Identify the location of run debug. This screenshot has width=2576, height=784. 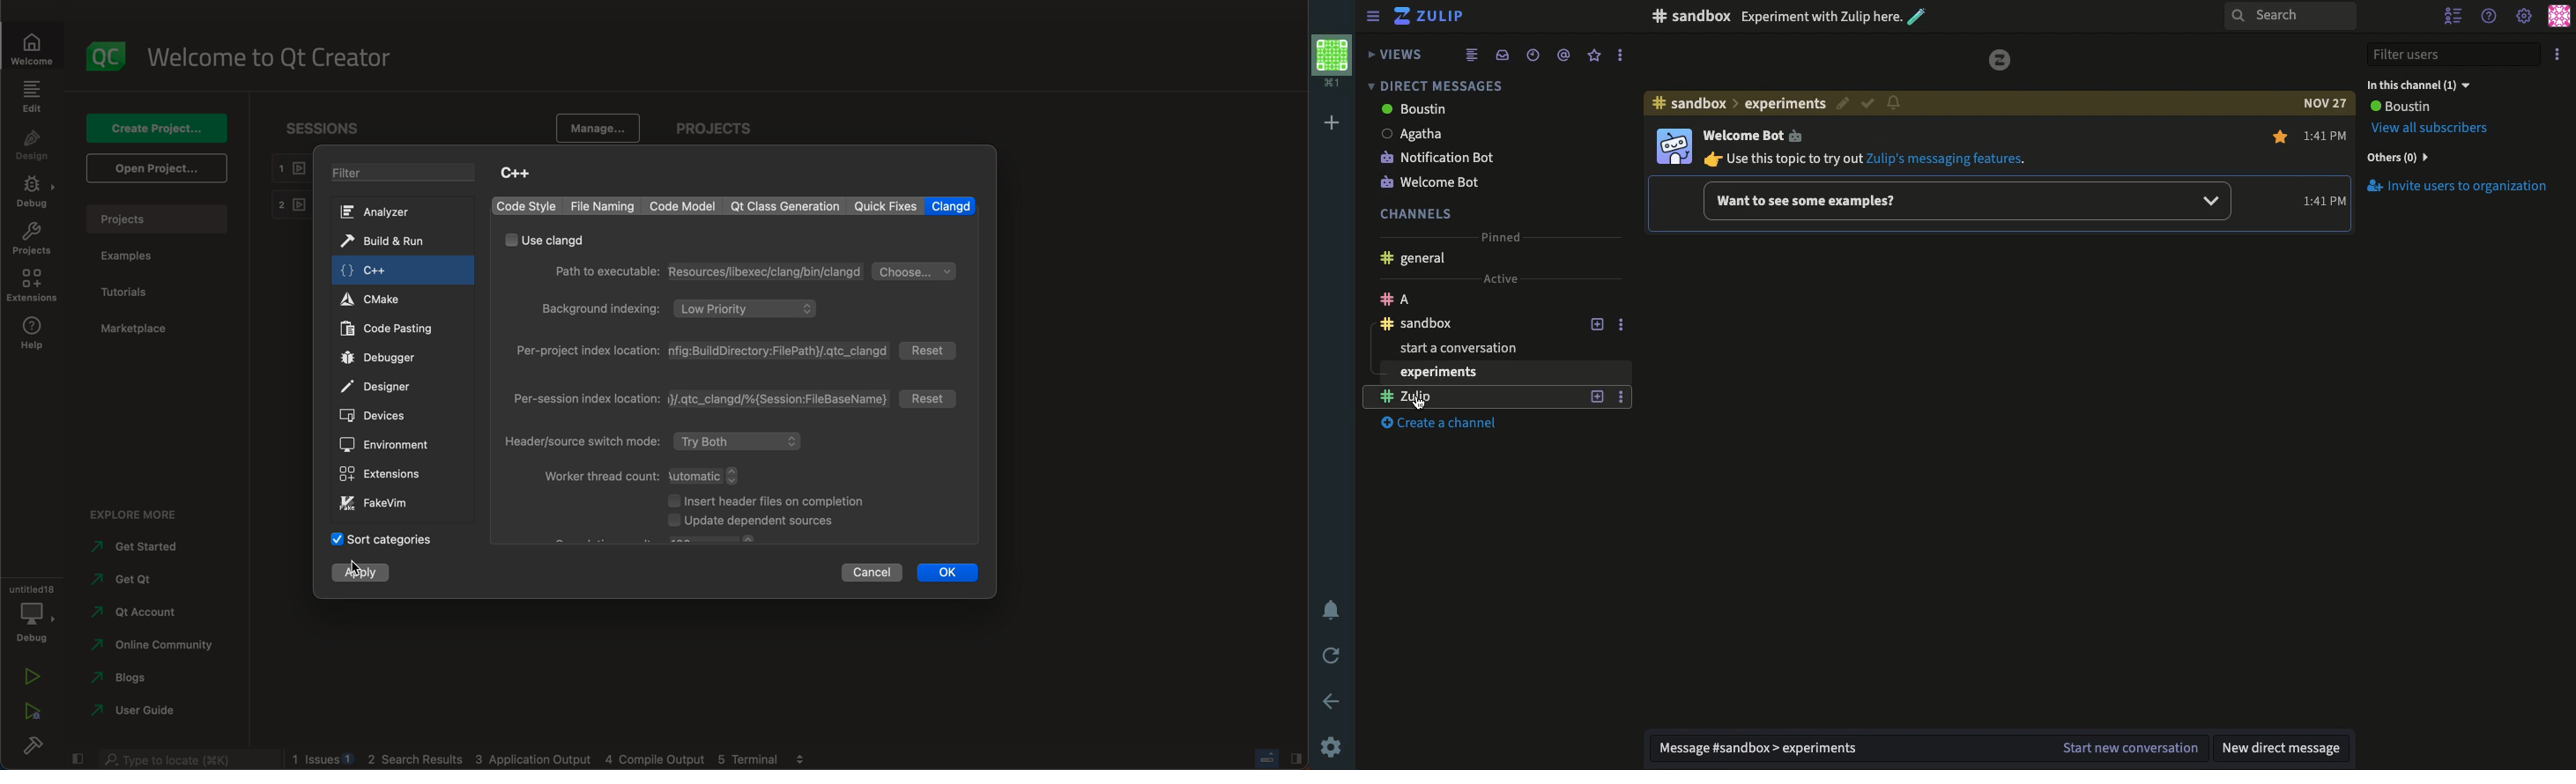
(34, 712).